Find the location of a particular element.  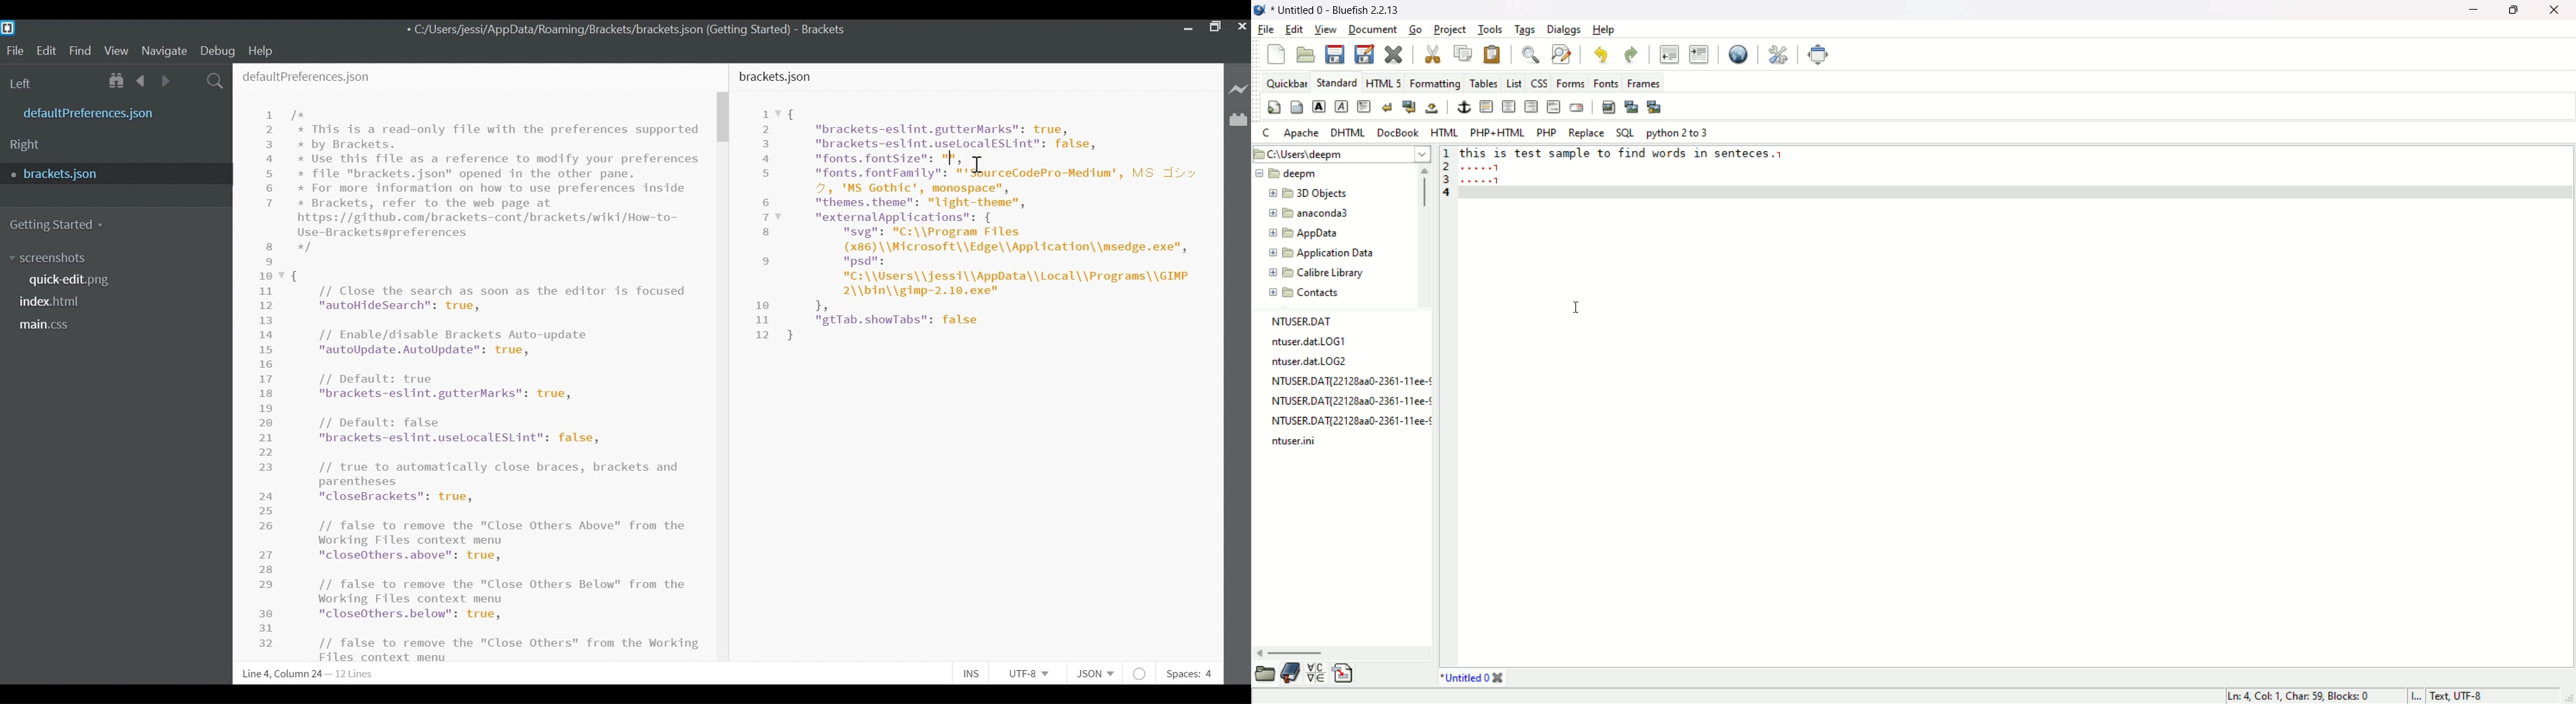

Close is located at coordinates (1243, 28).